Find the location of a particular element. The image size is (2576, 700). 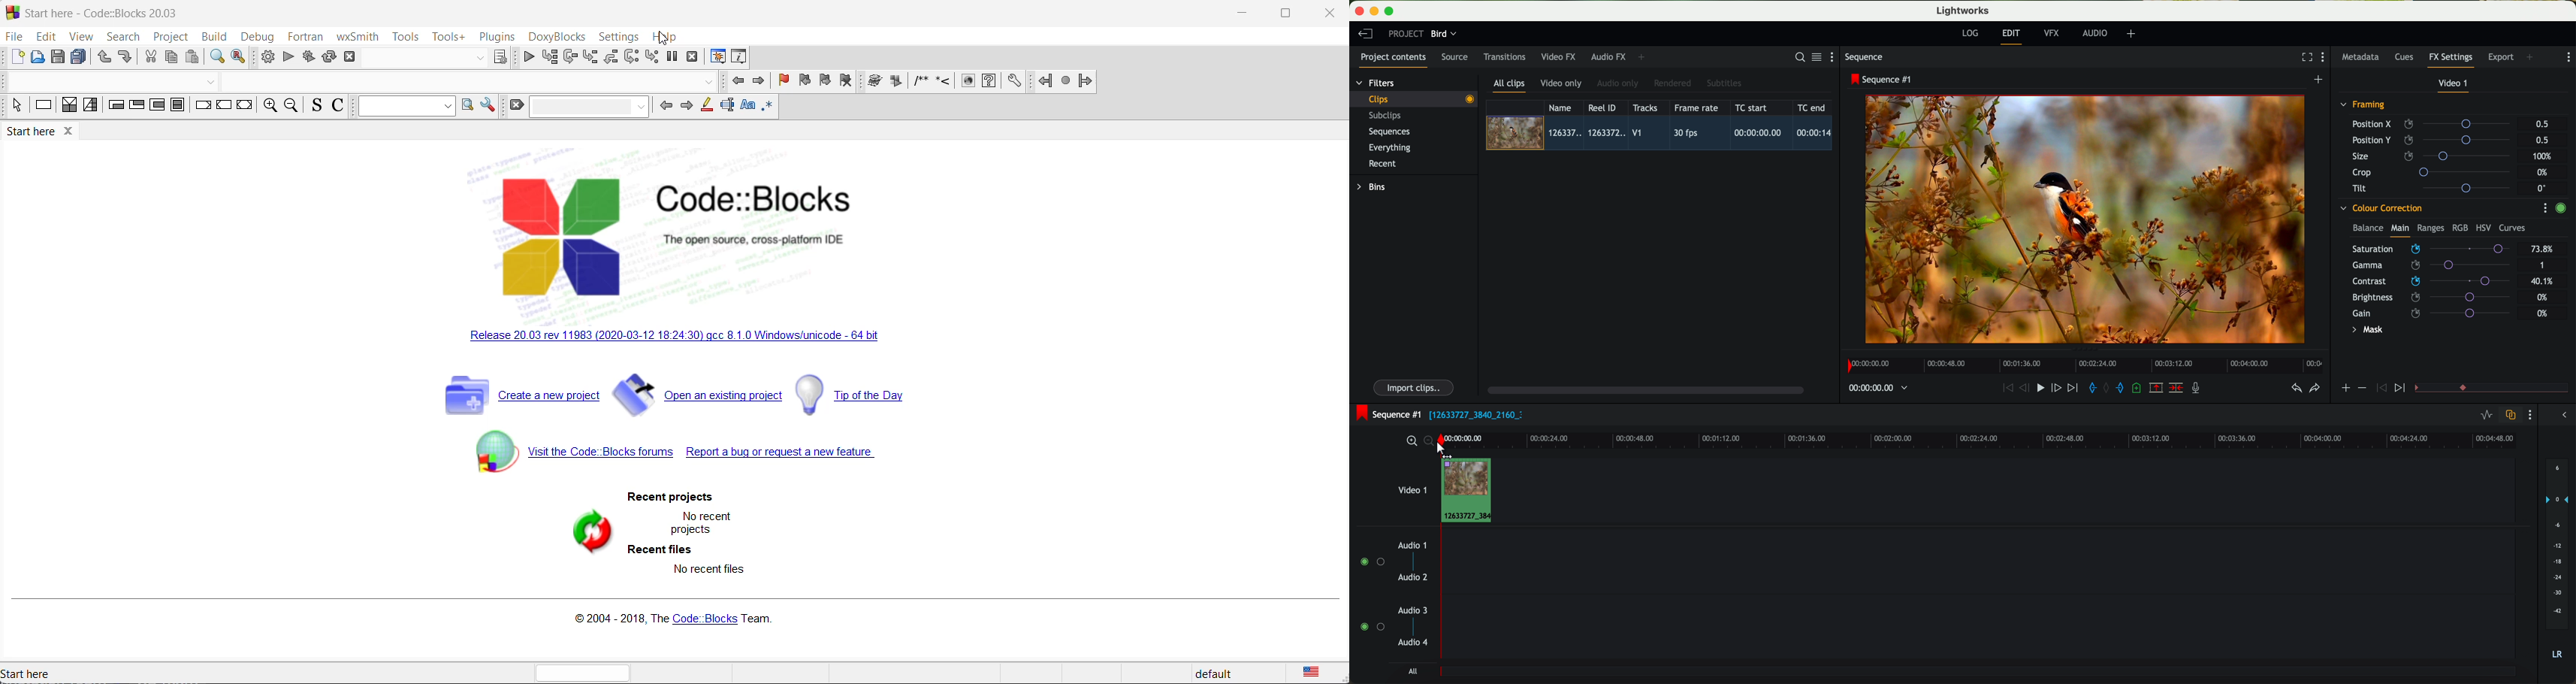

TC end is located at coordinates (1812, 107).